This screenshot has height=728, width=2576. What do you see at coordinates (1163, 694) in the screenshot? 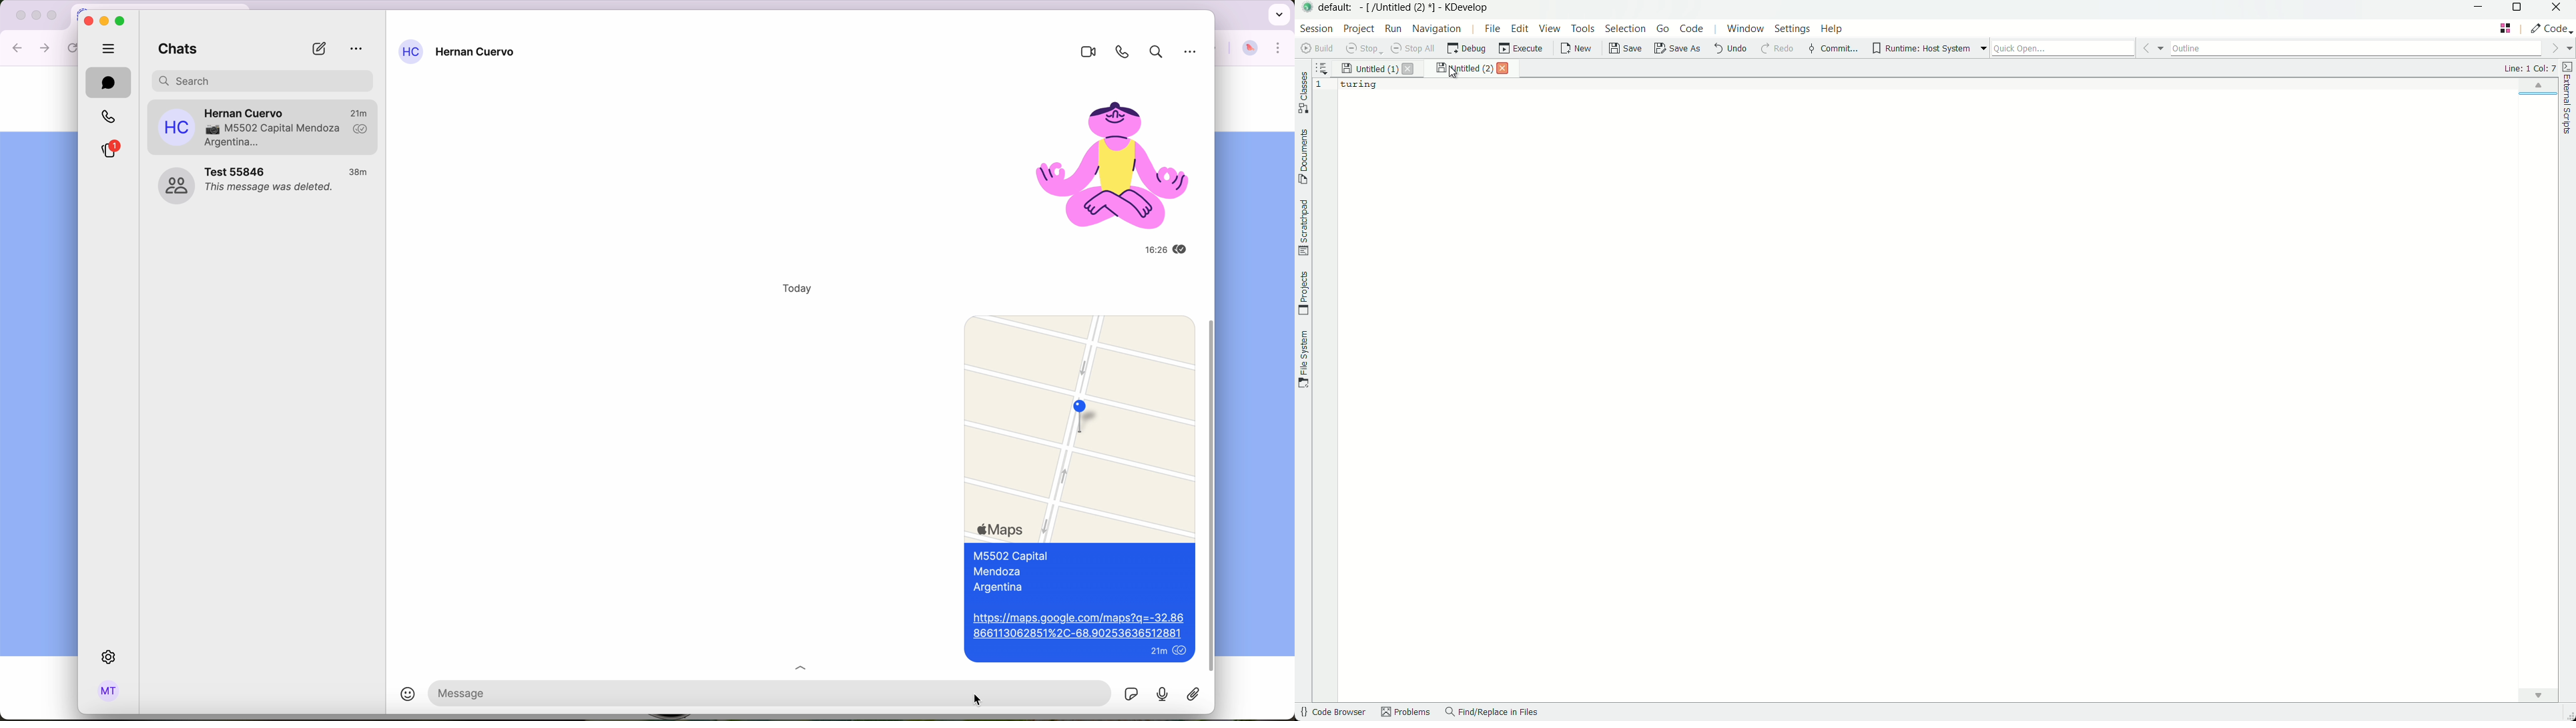
I see `microphone` at bounding box center [1163, 694].